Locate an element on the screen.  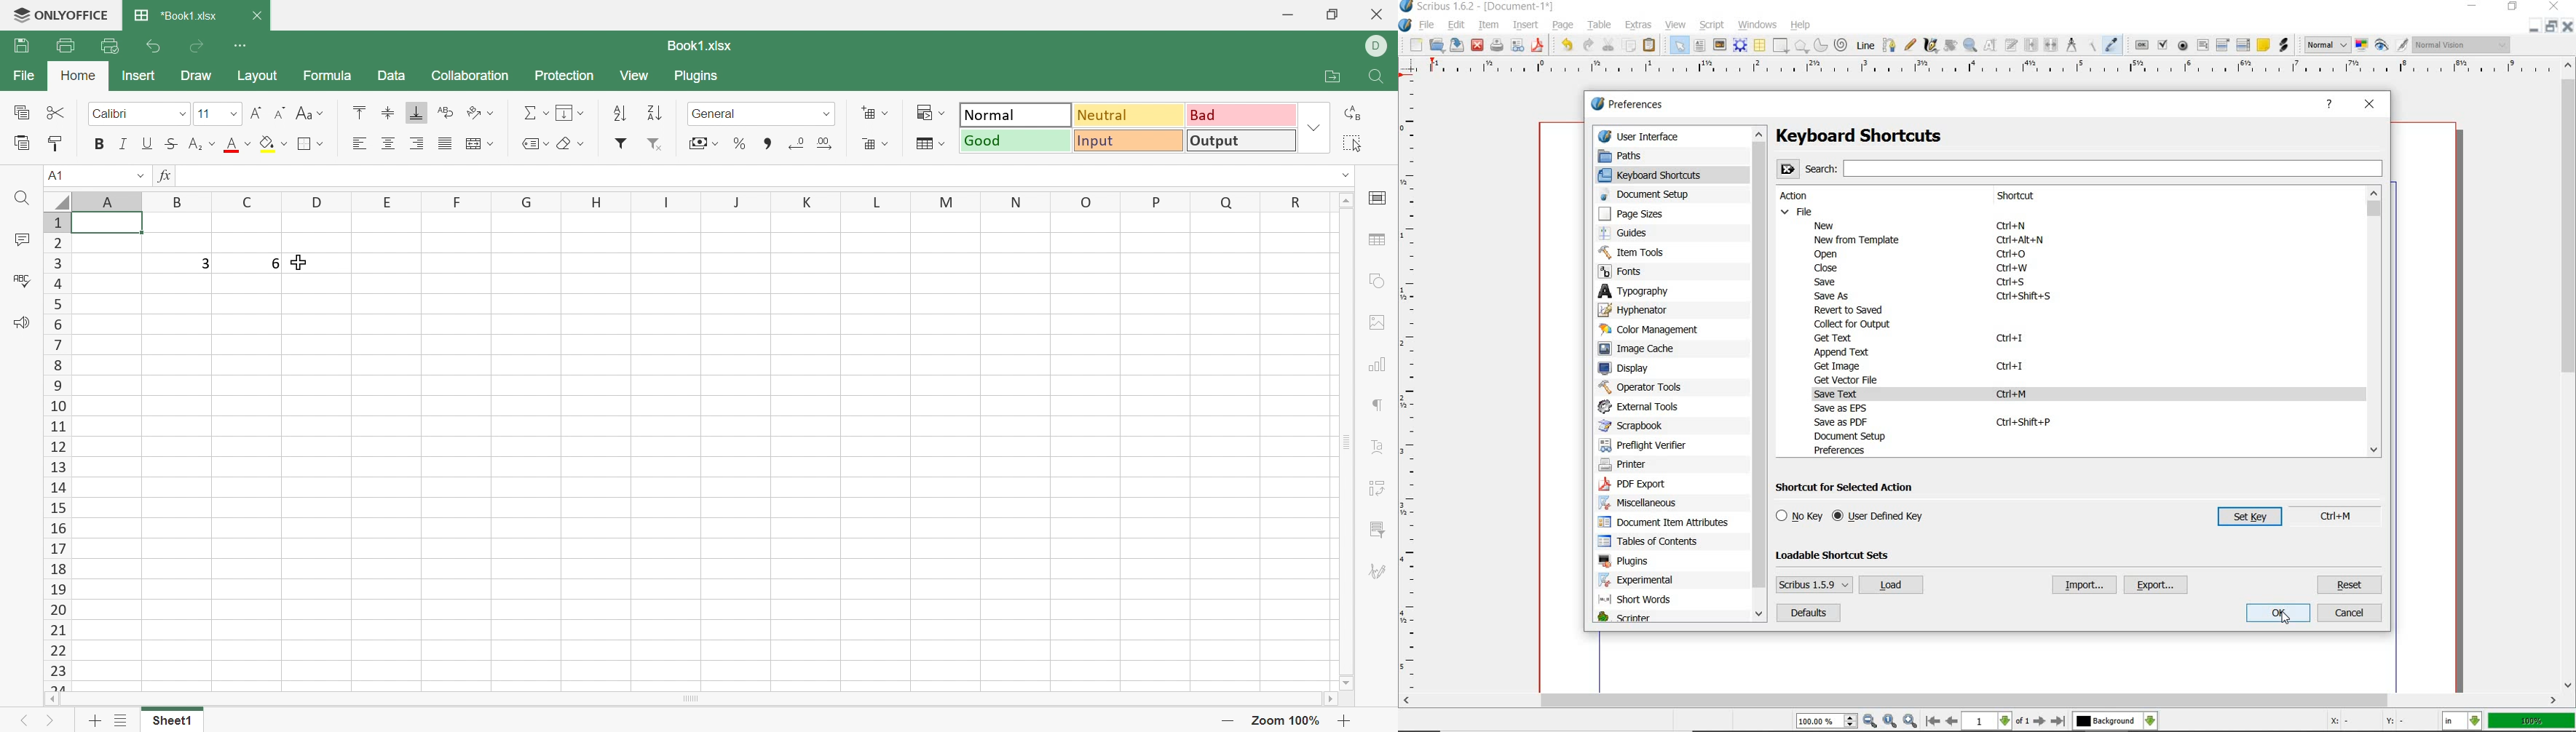
Add sheet is located at coordinates (92, 722).